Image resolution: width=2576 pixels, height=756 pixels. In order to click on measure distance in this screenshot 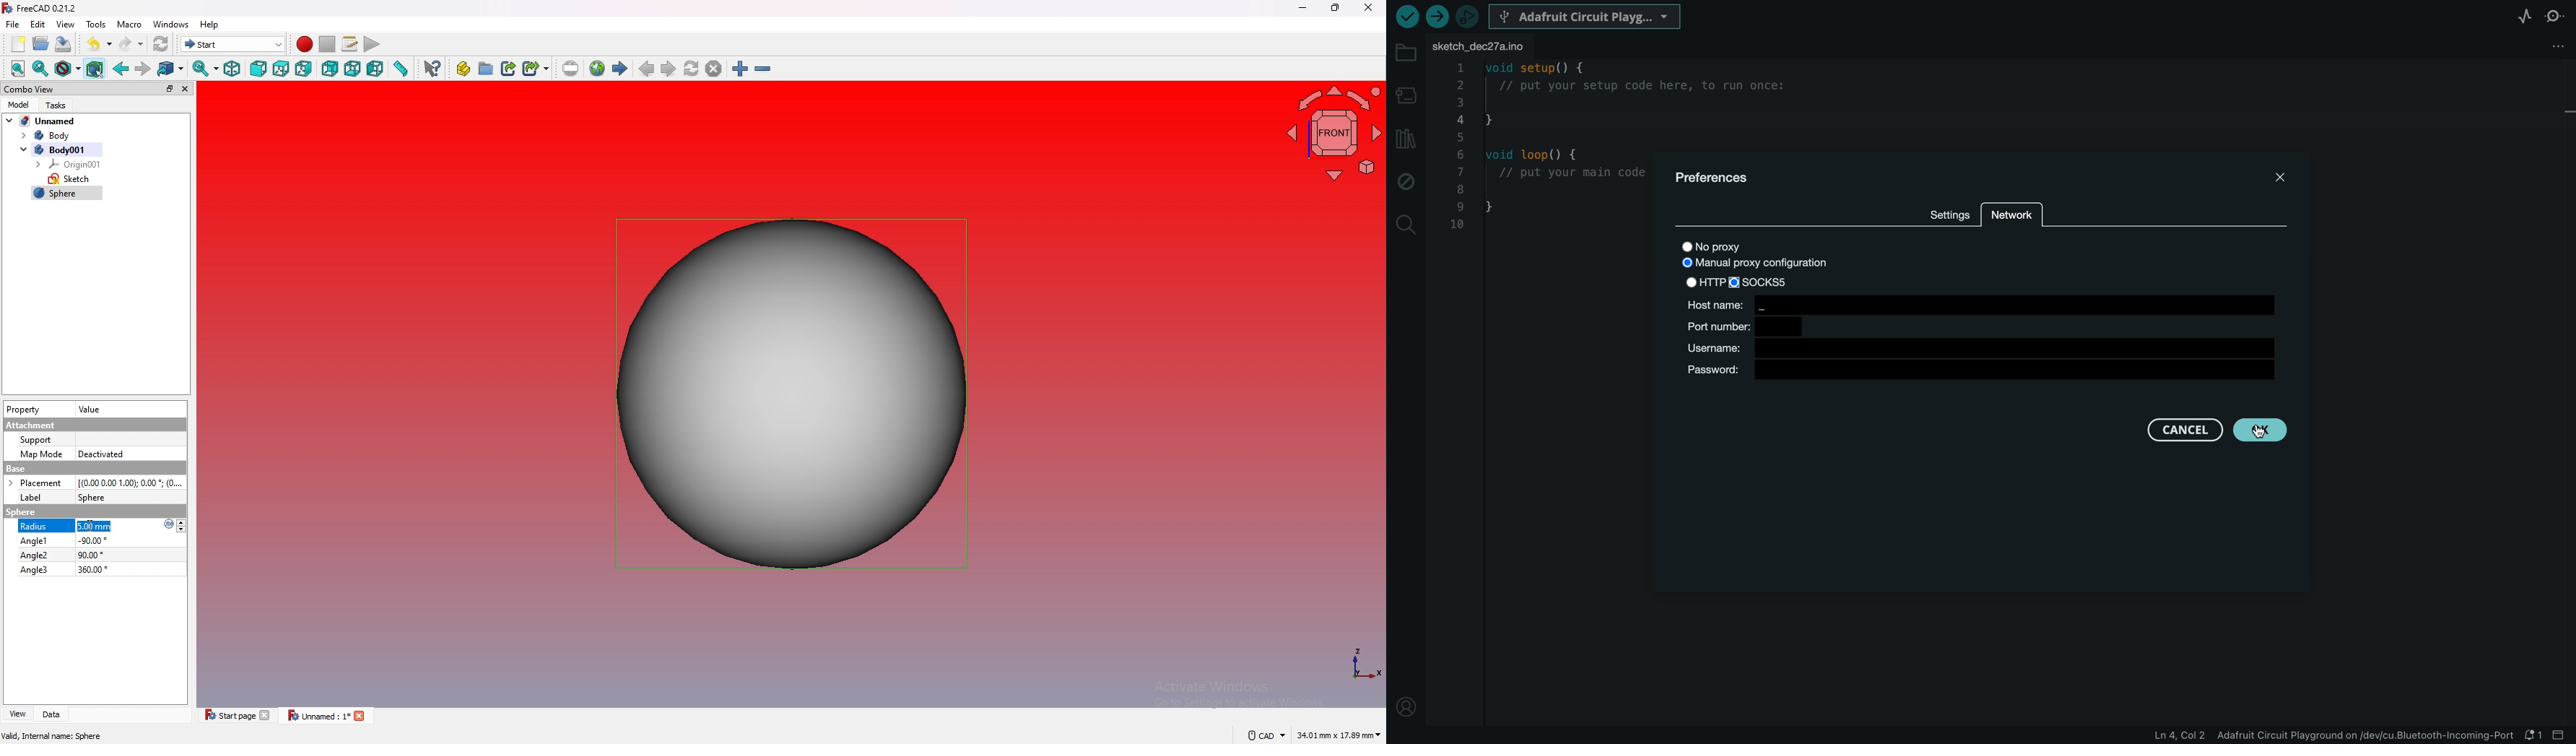, I will do `click(402, 68)`.